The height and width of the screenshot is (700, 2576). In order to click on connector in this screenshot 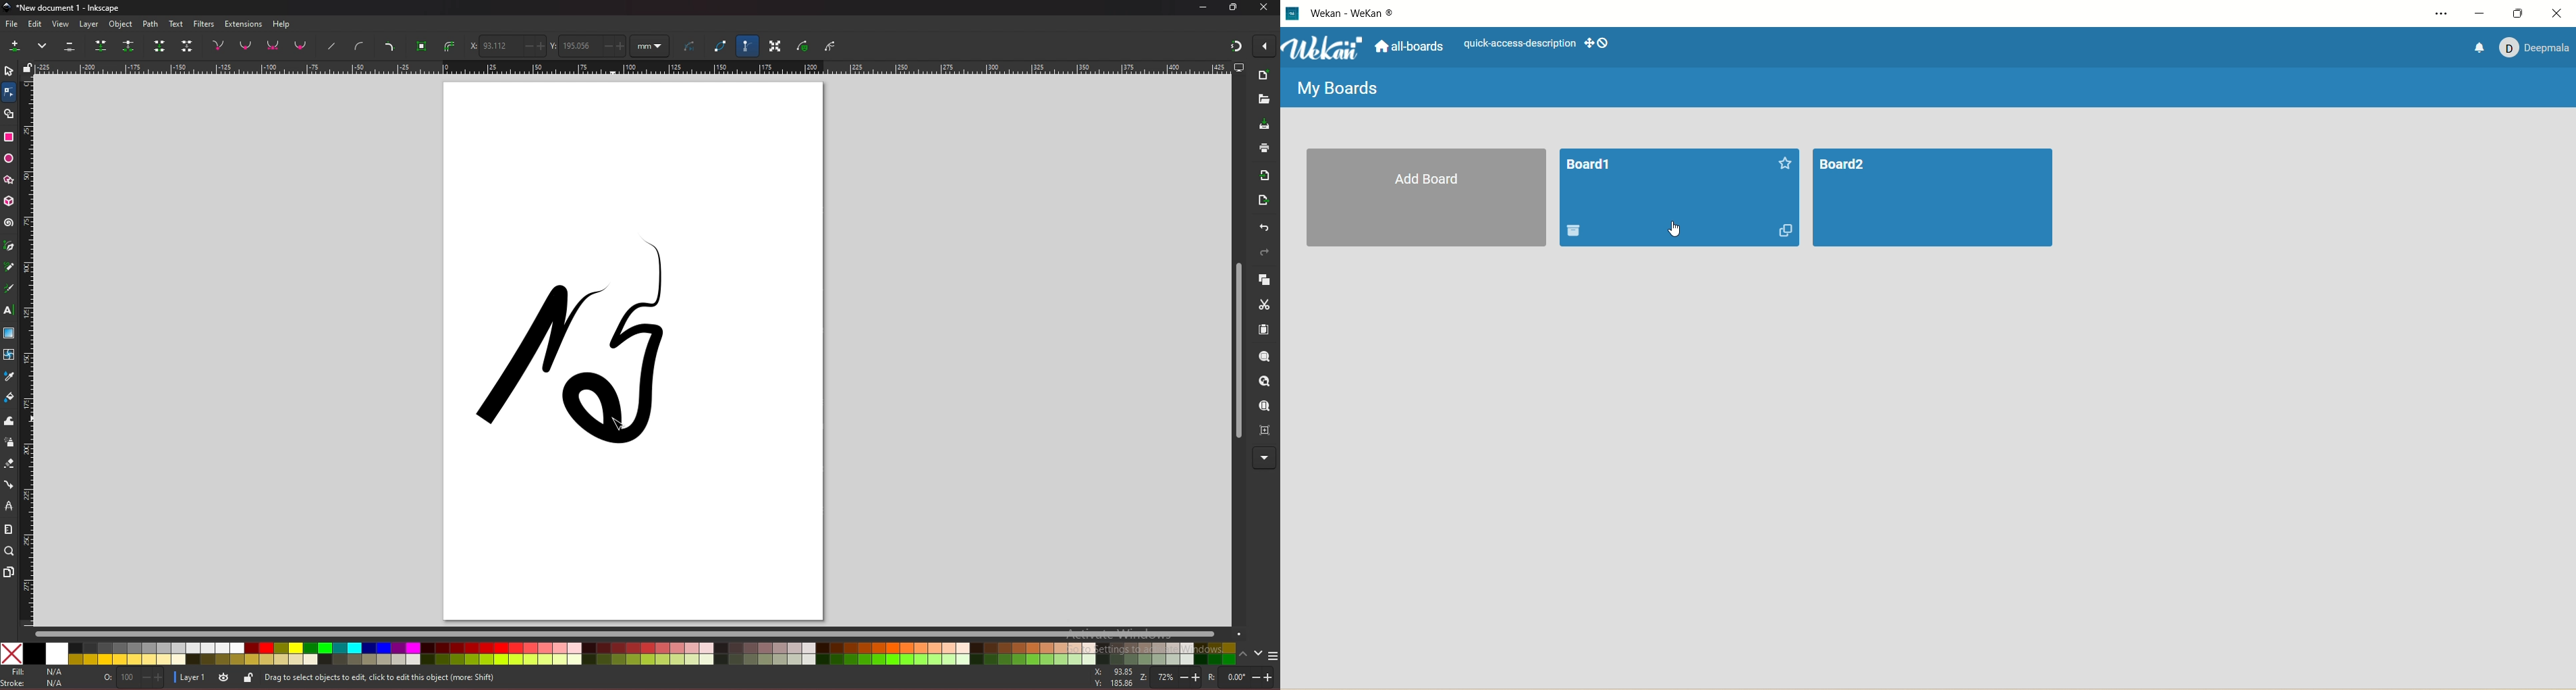, I will do `click(9, 484)`.